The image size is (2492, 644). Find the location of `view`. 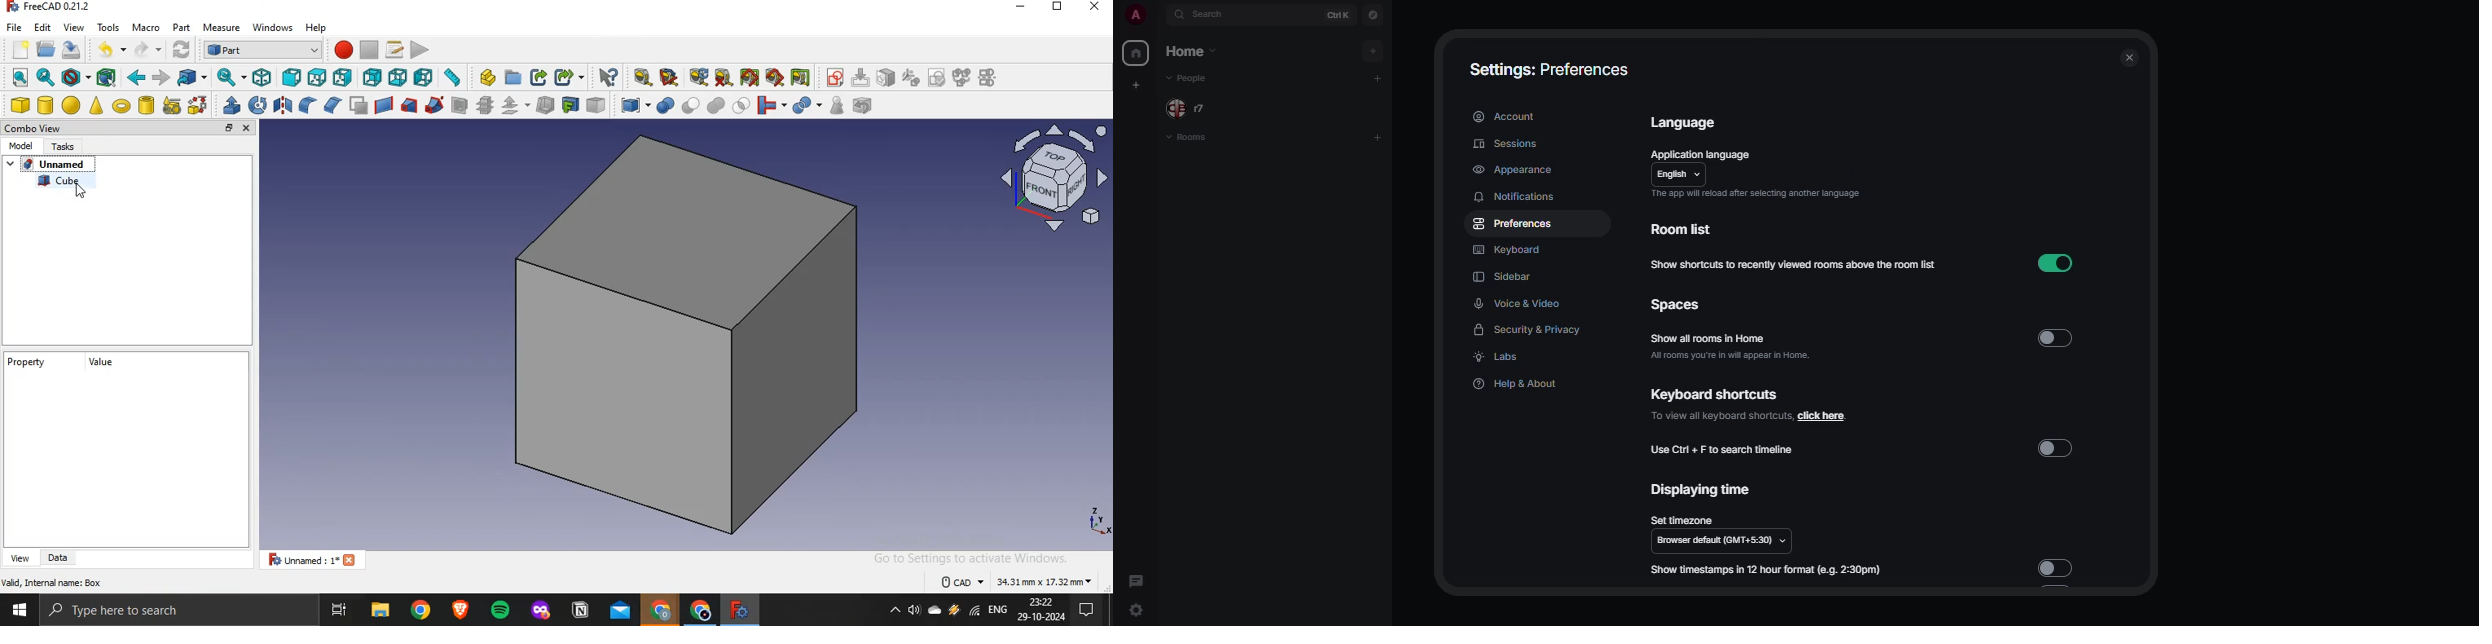

view is located at coordinates (73, 27).